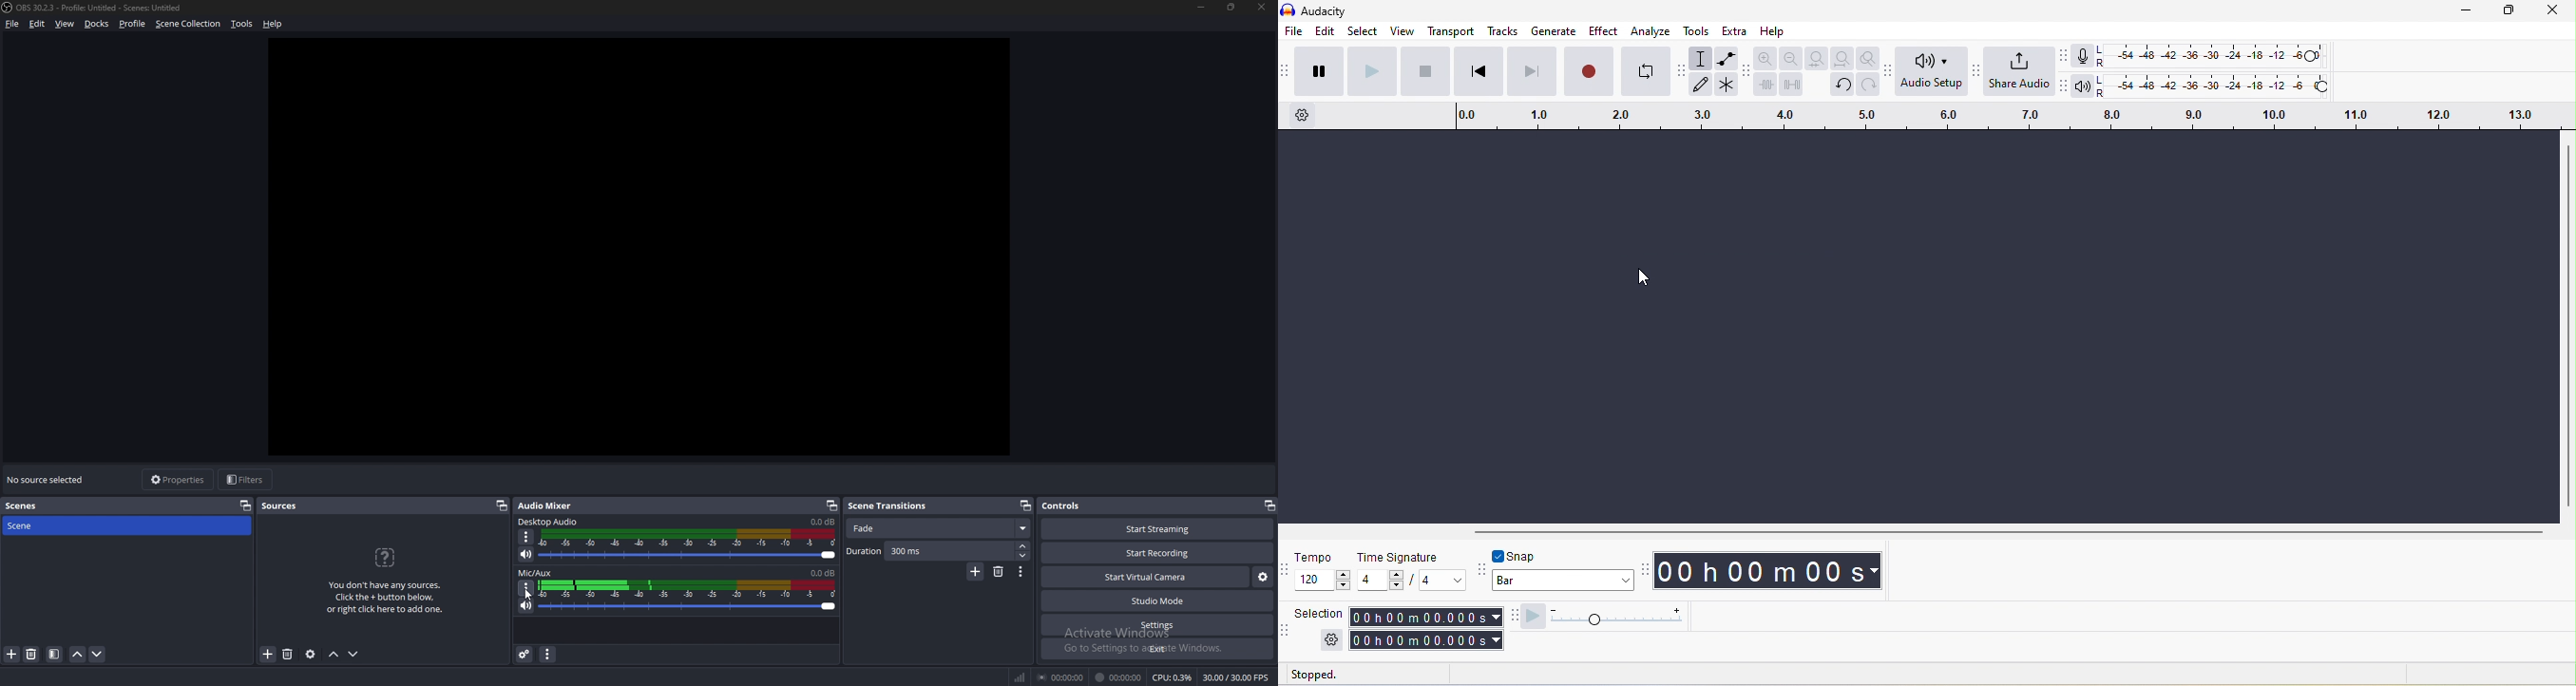 This screenshot has height=700, width=2576. Describe the element at coordinates (1324, 11) in the screenshot. I see `audacity` at that location.